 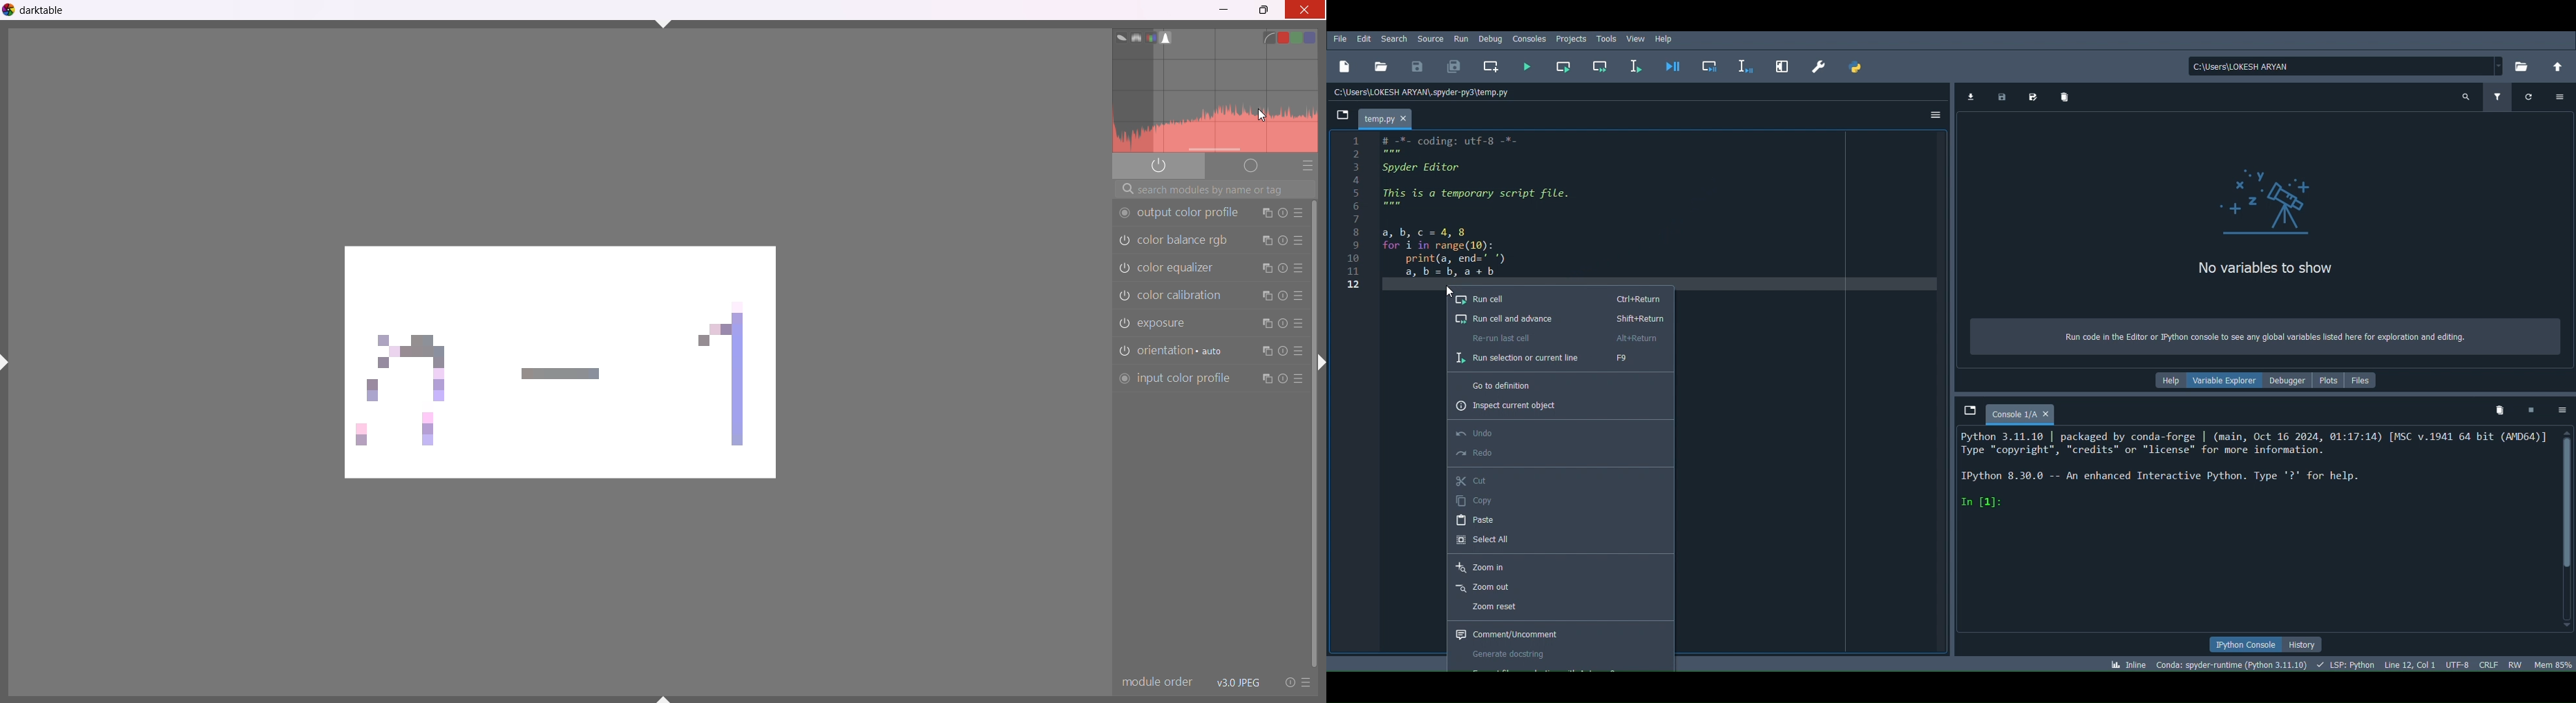 I want to click on Save all files (Ctrl + Alt + S), so click(x=1455, y=67).